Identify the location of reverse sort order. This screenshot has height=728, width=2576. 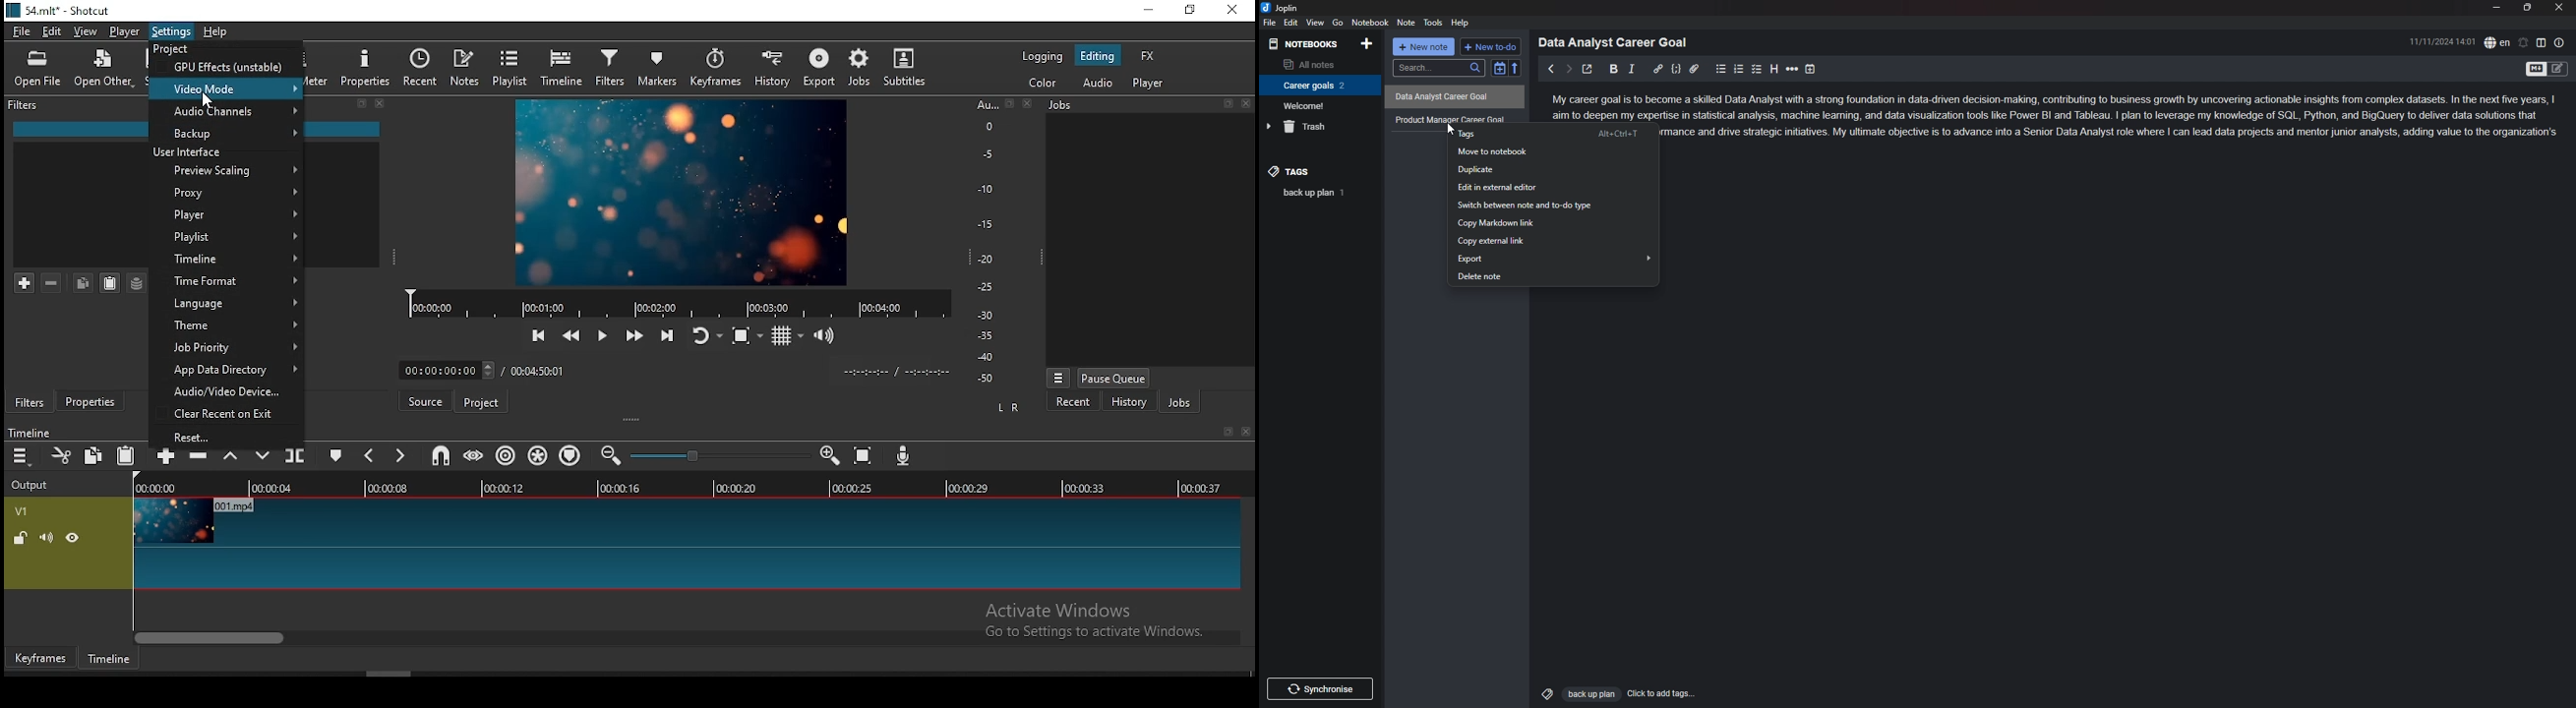
(1516, 67).